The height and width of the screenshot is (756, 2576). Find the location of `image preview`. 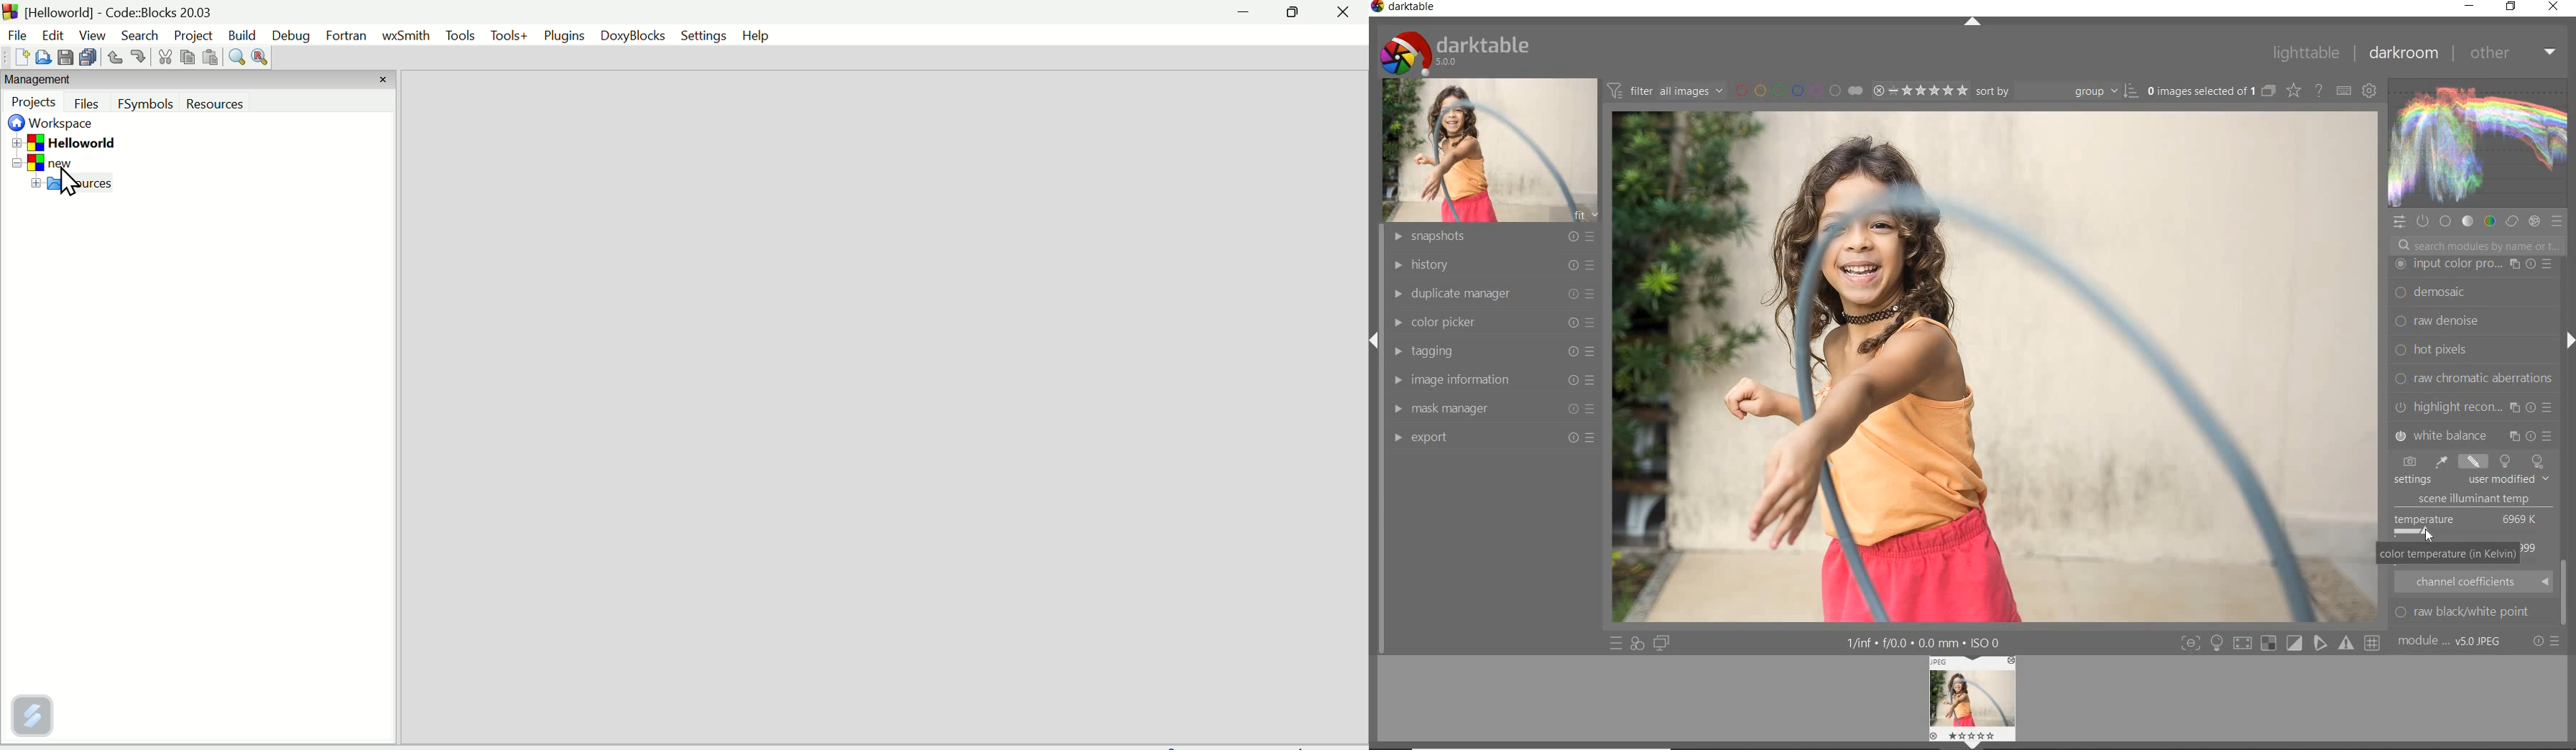

image preview is located at coordinates (1973, 703).